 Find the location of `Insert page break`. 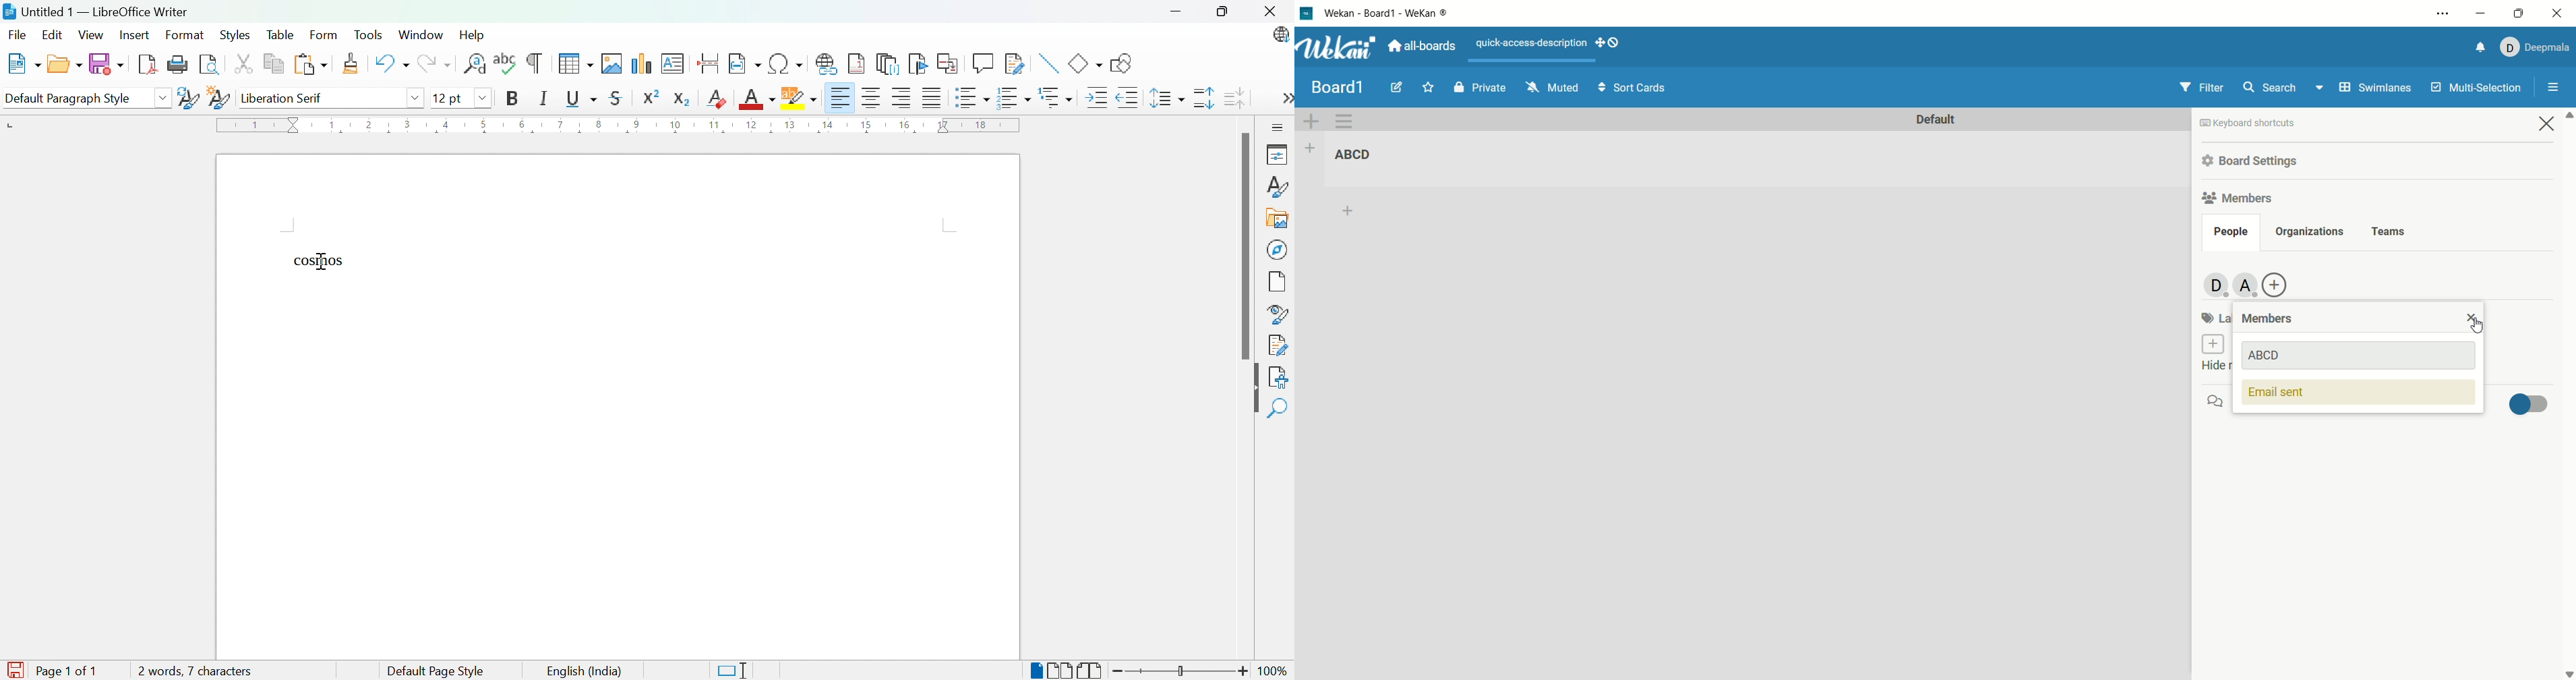

Insert page break is located at coordinates (710, 63).